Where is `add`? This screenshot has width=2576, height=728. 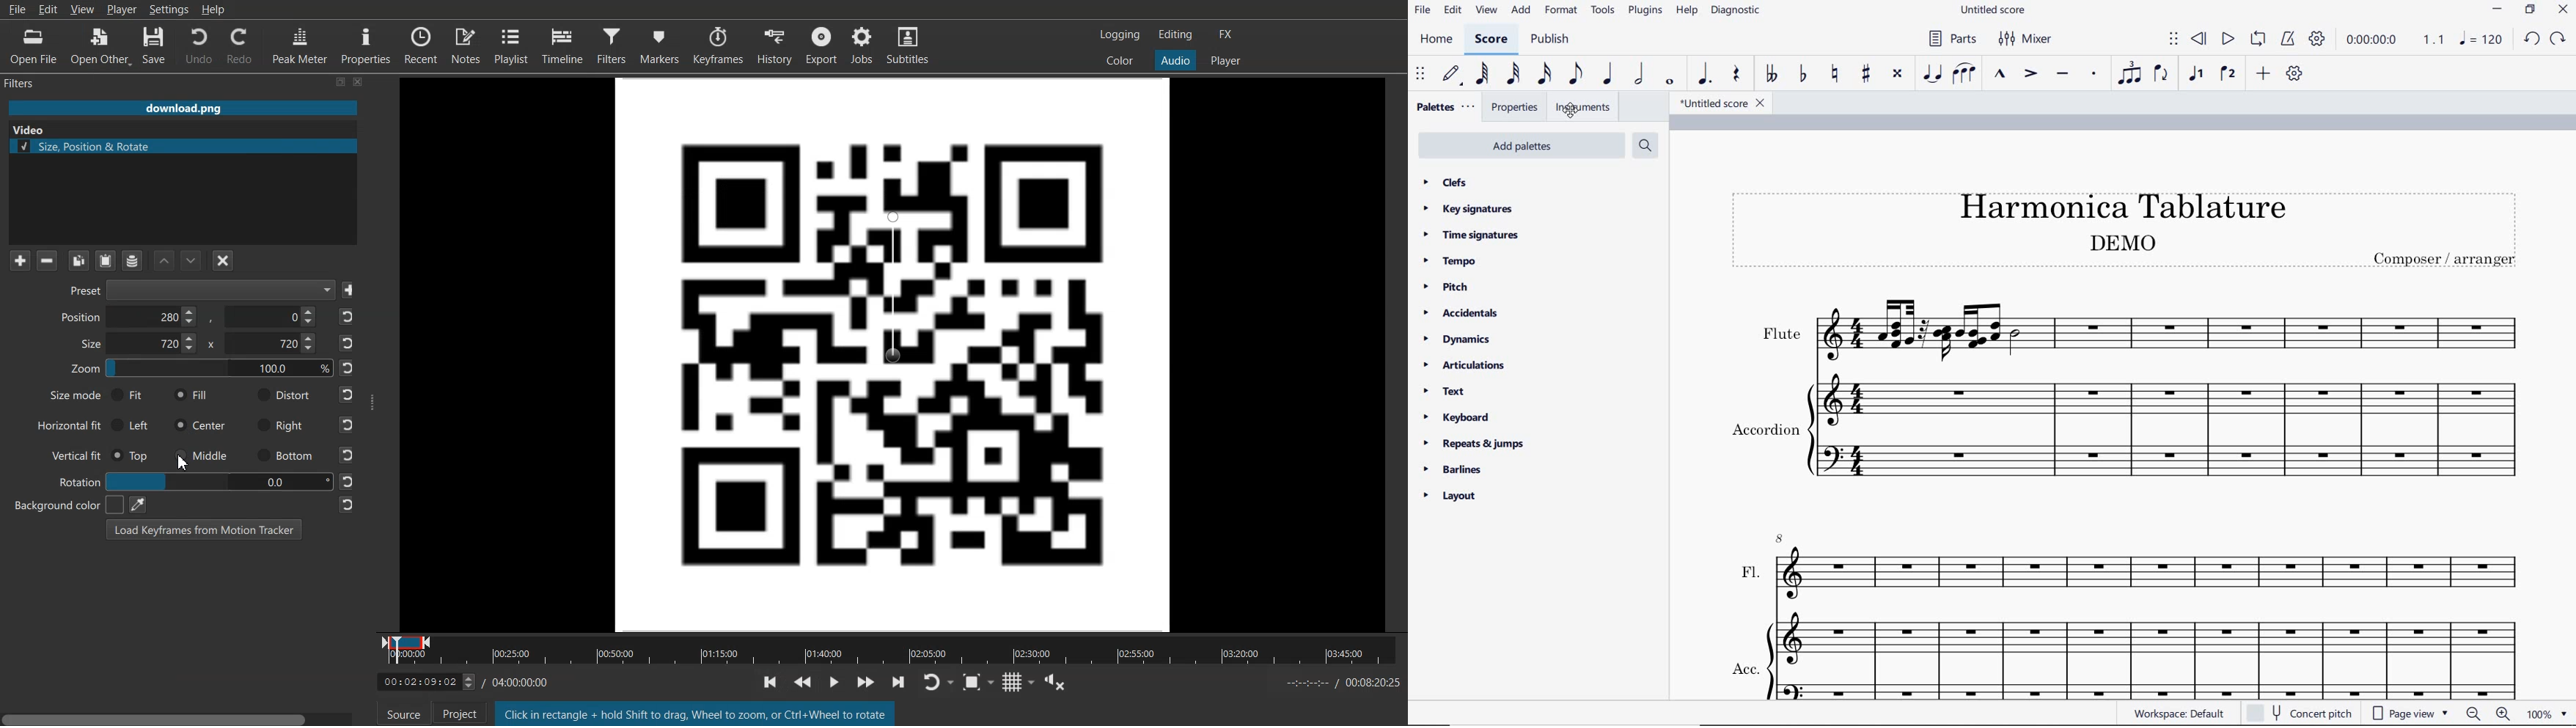
add is located at coordinates (2262, 74).